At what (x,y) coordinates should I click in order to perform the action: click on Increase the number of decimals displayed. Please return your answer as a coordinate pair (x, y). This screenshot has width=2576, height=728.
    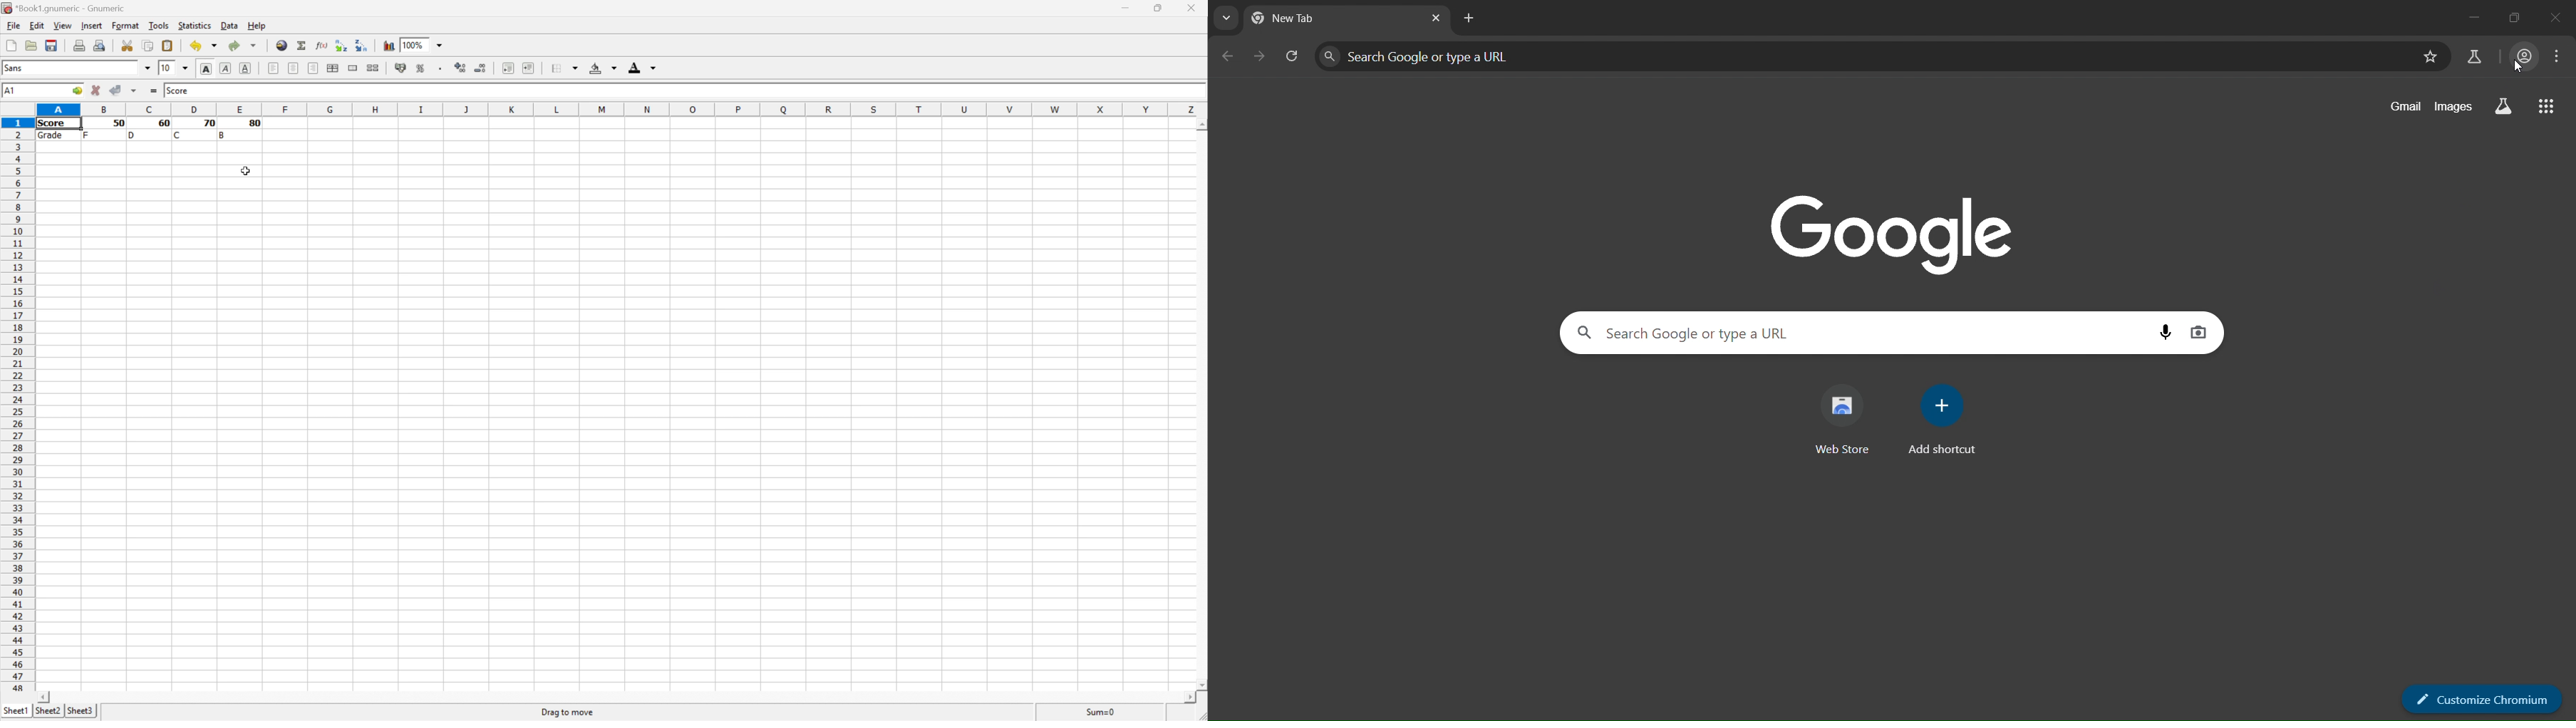
    Looking at the image, I should click on (461, 67).